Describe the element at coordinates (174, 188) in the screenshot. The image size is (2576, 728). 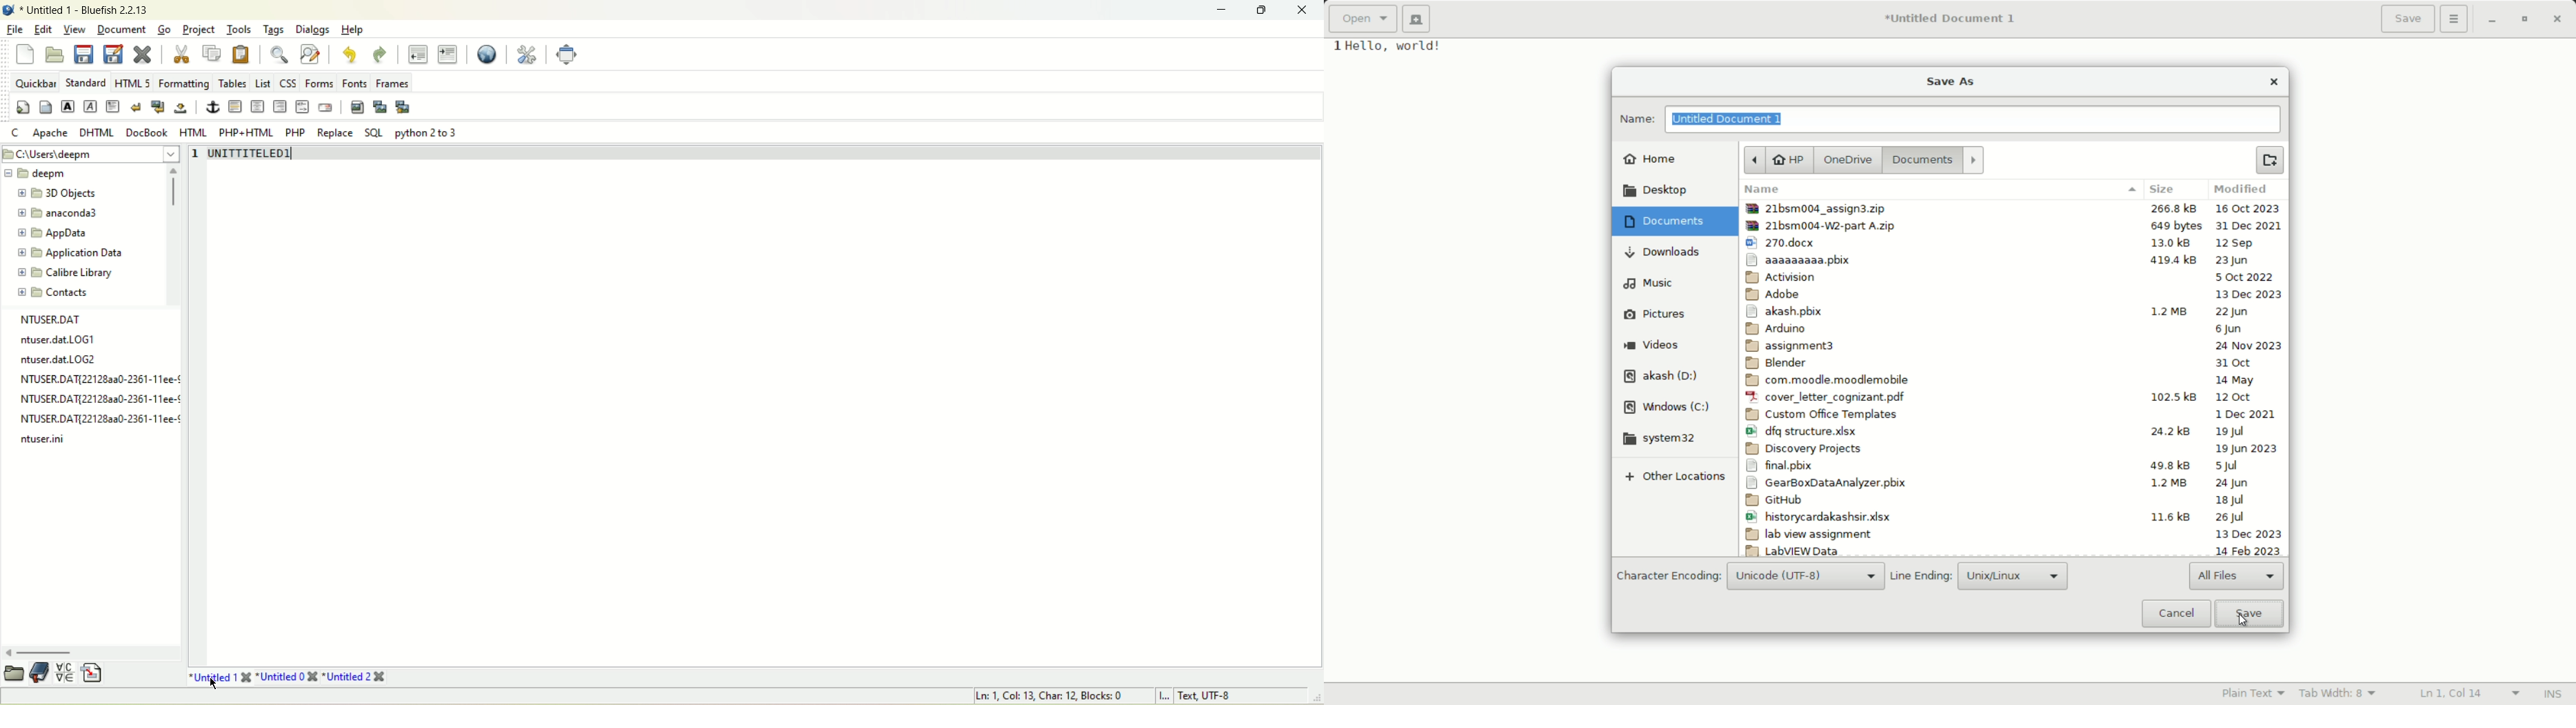
I see `scroll bar` at that location.